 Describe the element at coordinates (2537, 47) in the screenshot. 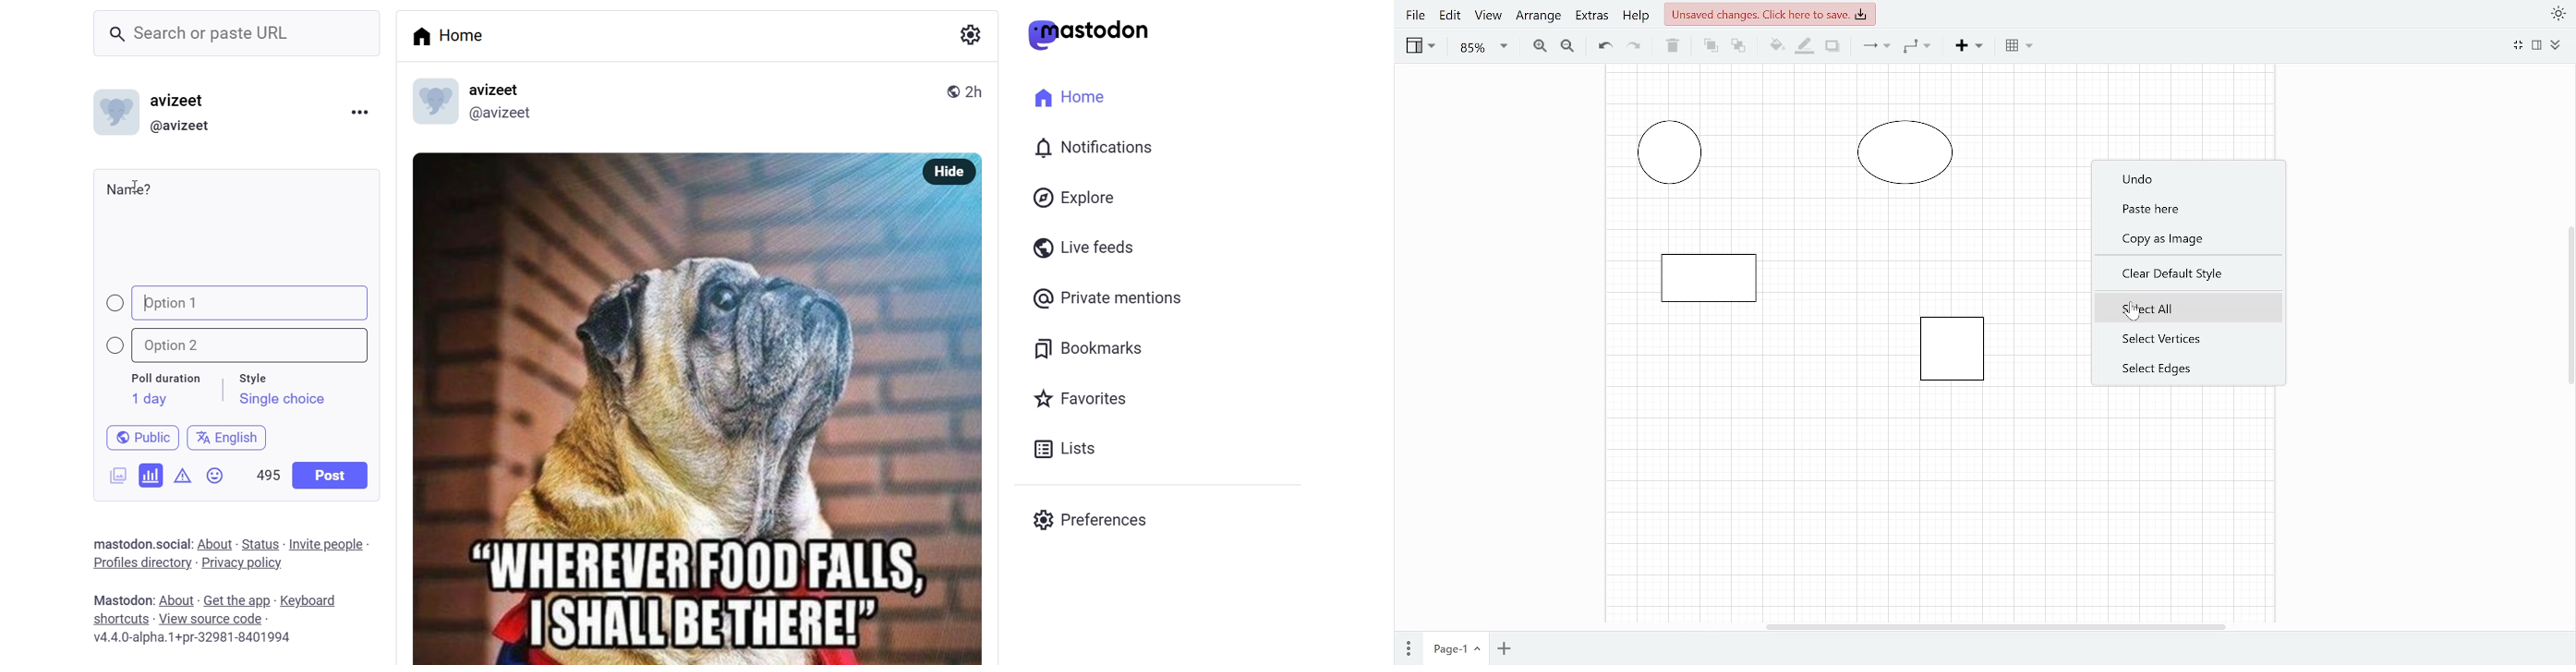

I see `Format` at that location.